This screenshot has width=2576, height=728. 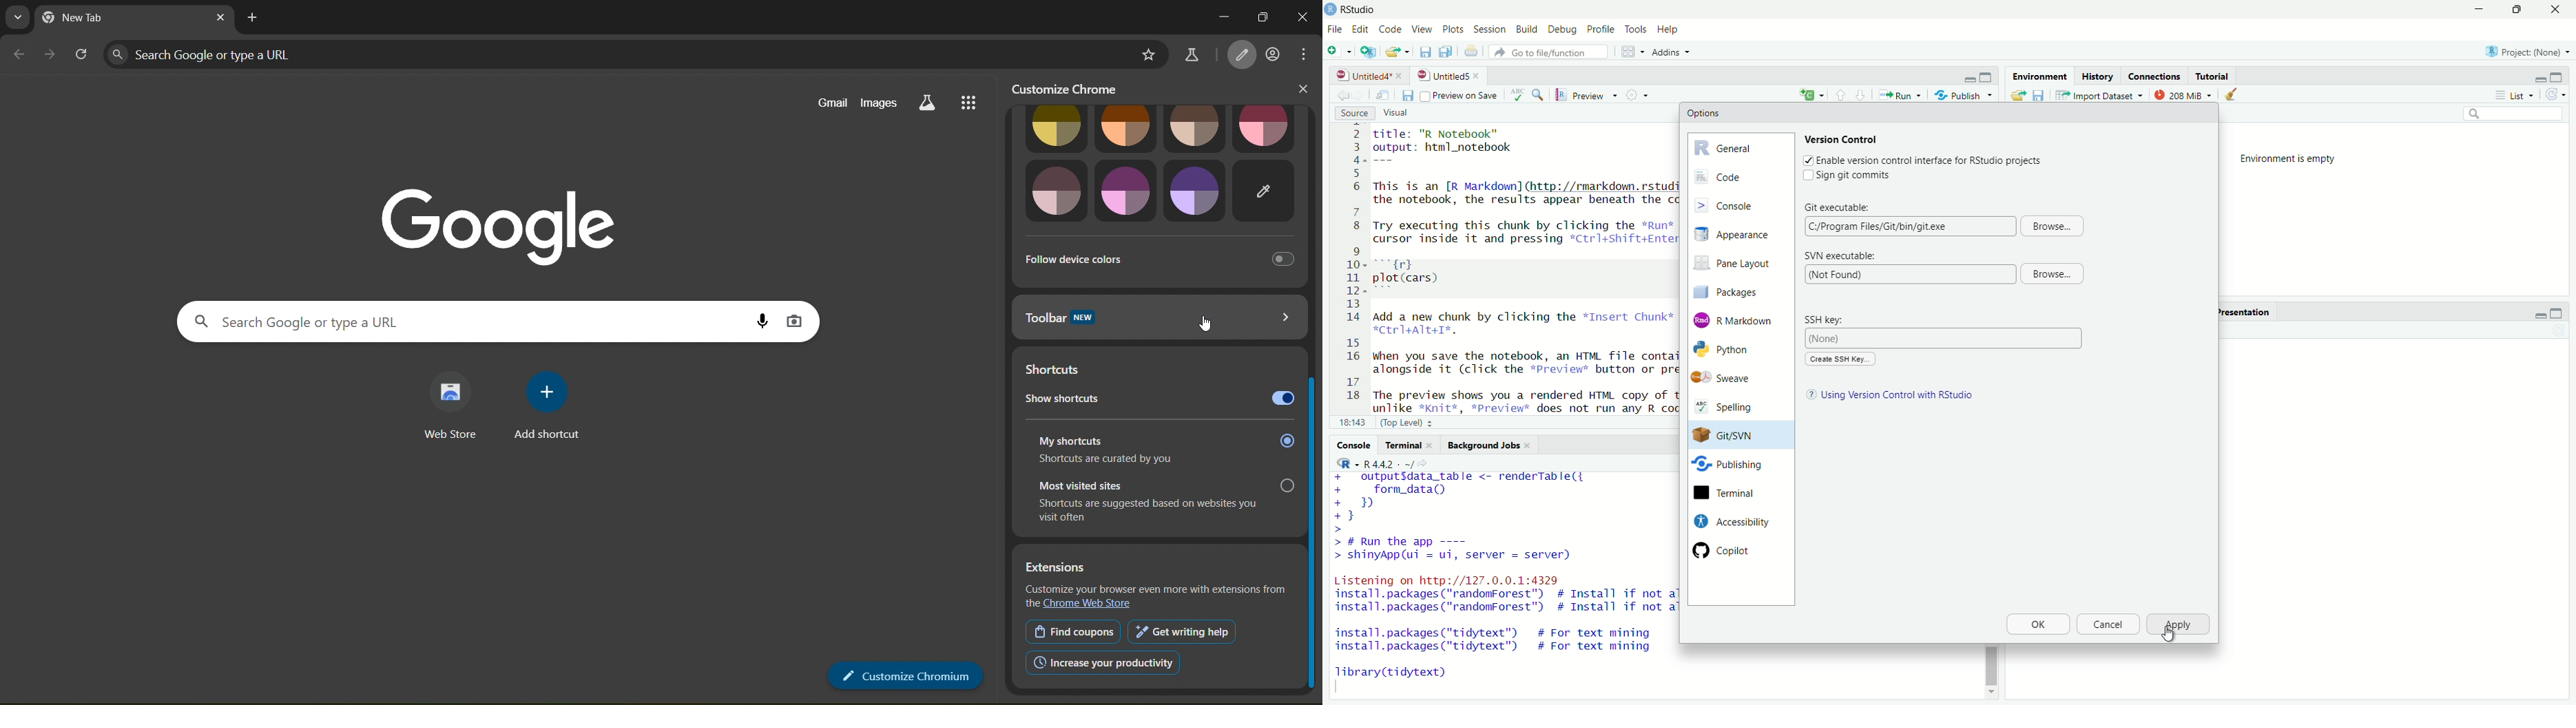 I want to click on close, so click(x=217, y=18).